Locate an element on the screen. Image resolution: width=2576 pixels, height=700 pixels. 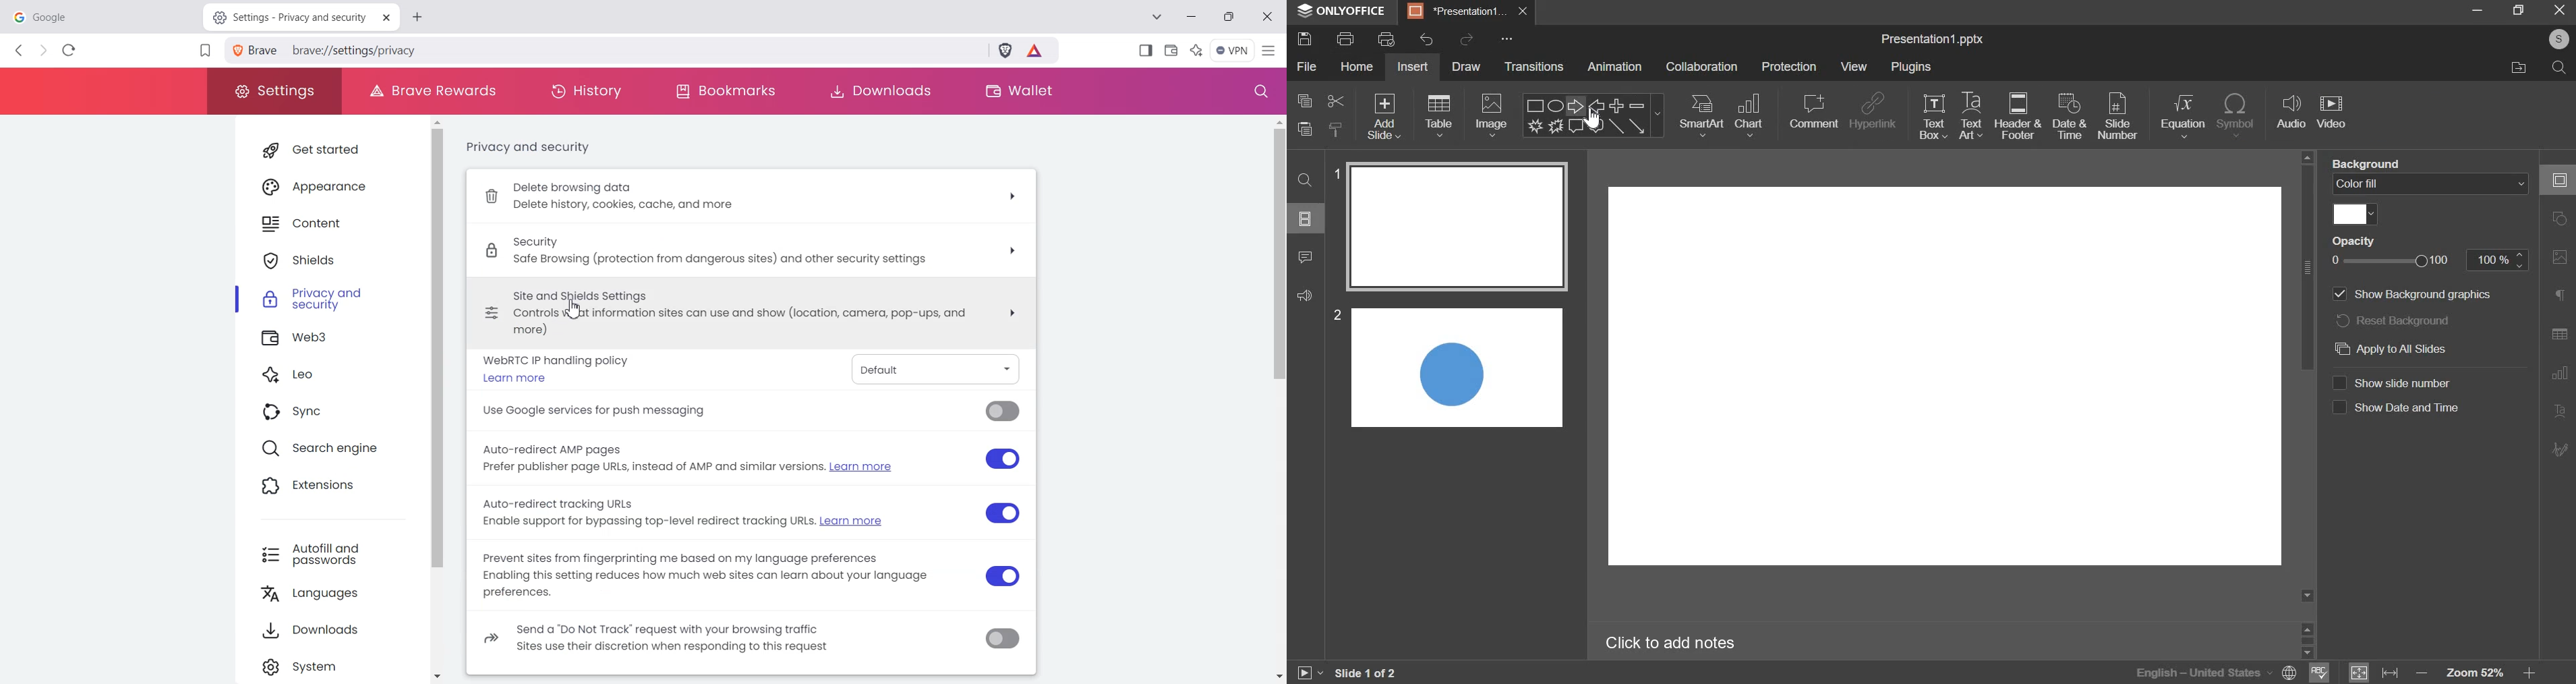
 is located at coordinates (1384, 96).